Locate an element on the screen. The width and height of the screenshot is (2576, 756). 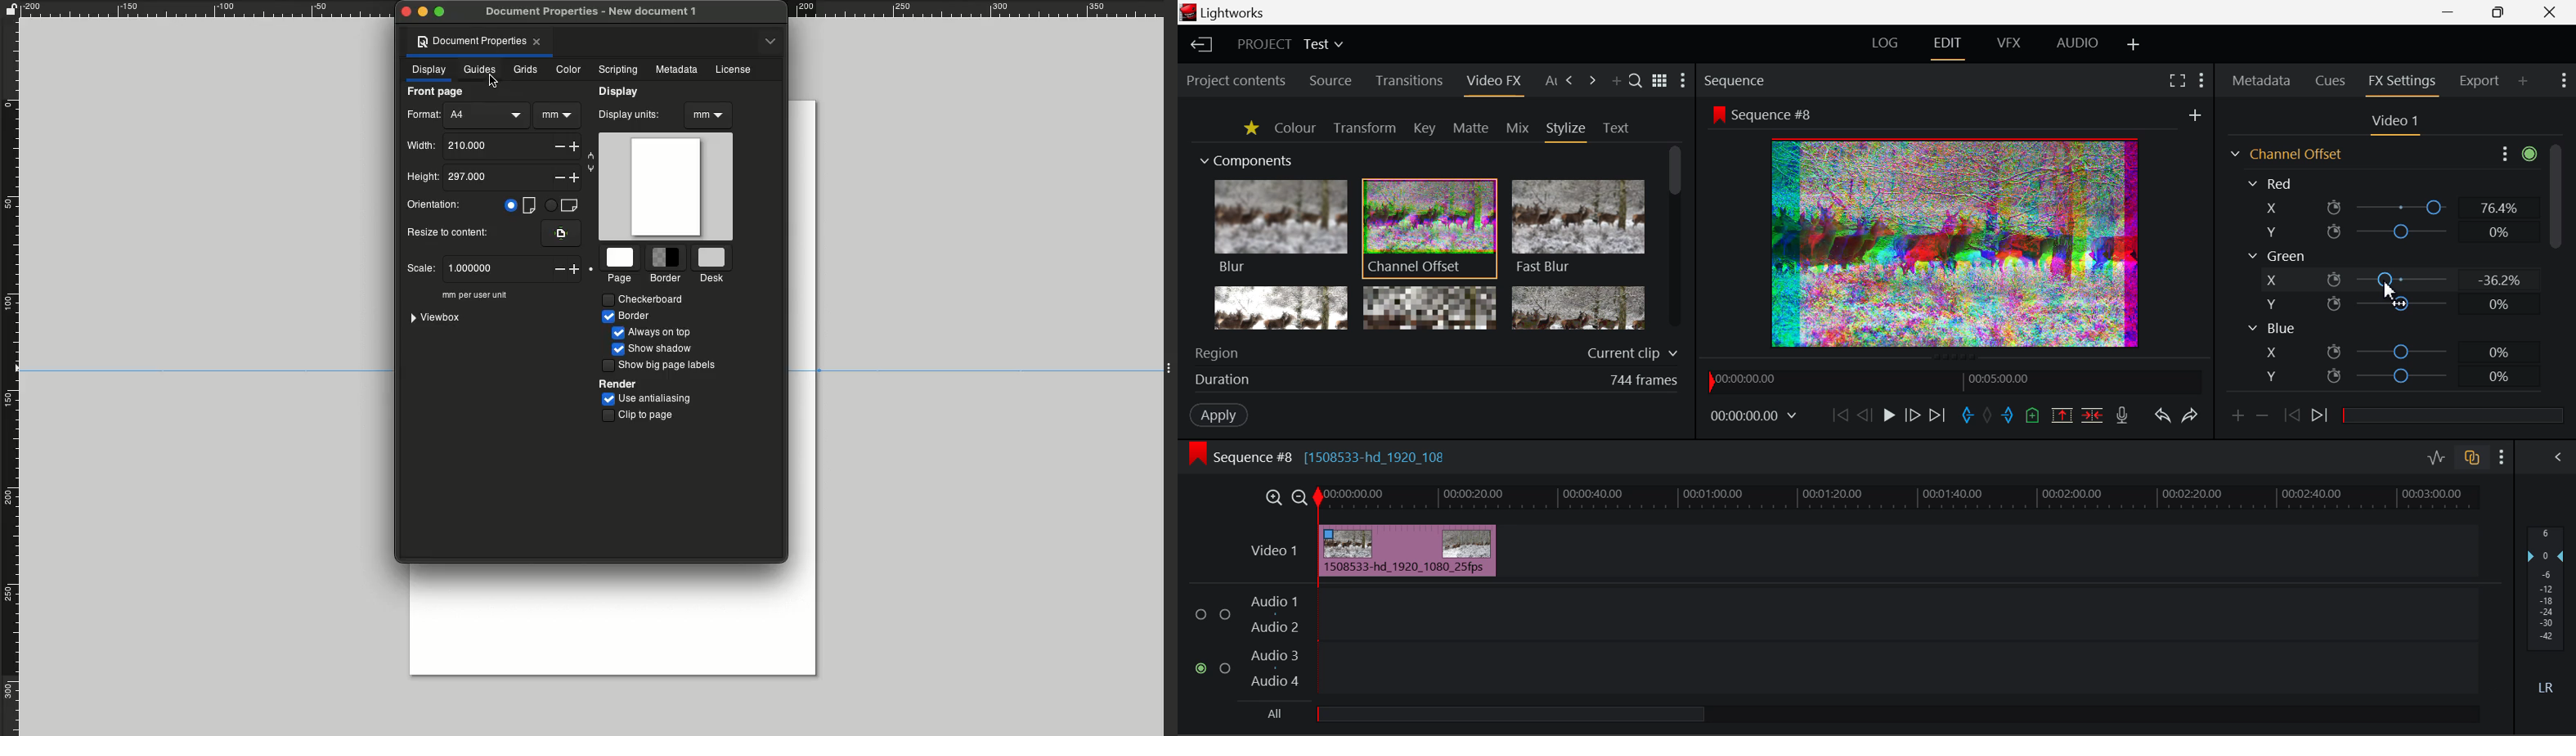
Go Forward is located at coordinates (1914, 417).